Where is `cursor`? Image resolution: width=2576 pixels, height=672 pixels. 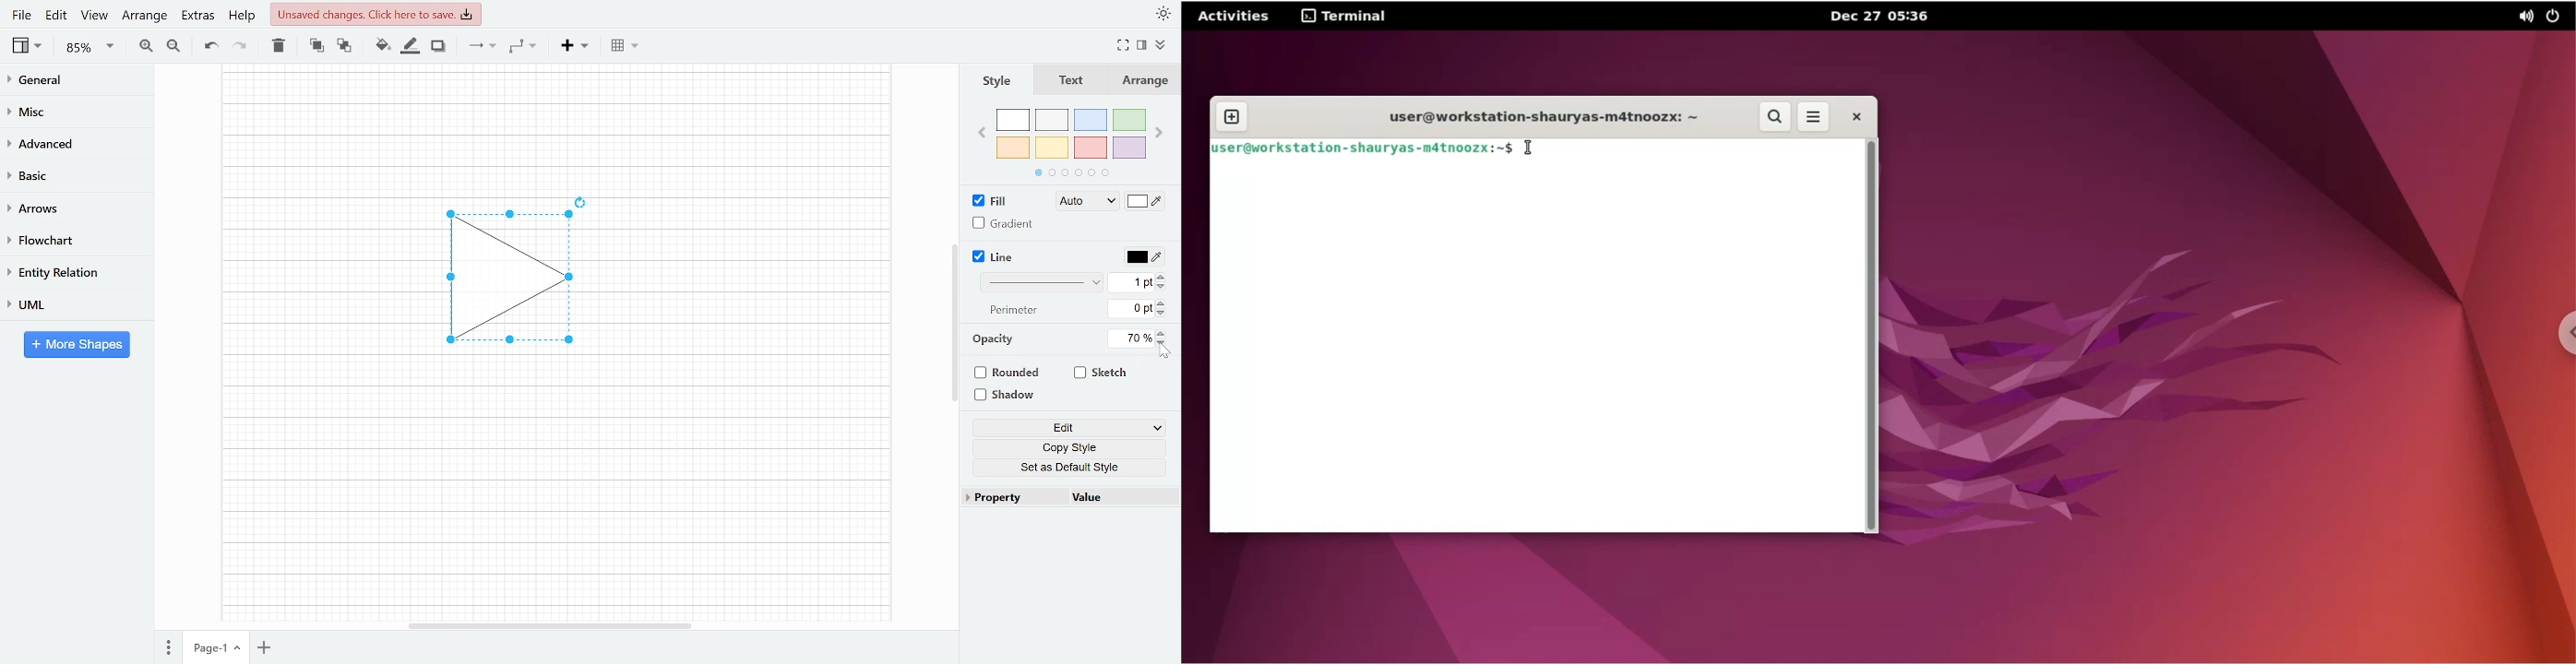
cursor is located at coordinates (1166, 353).